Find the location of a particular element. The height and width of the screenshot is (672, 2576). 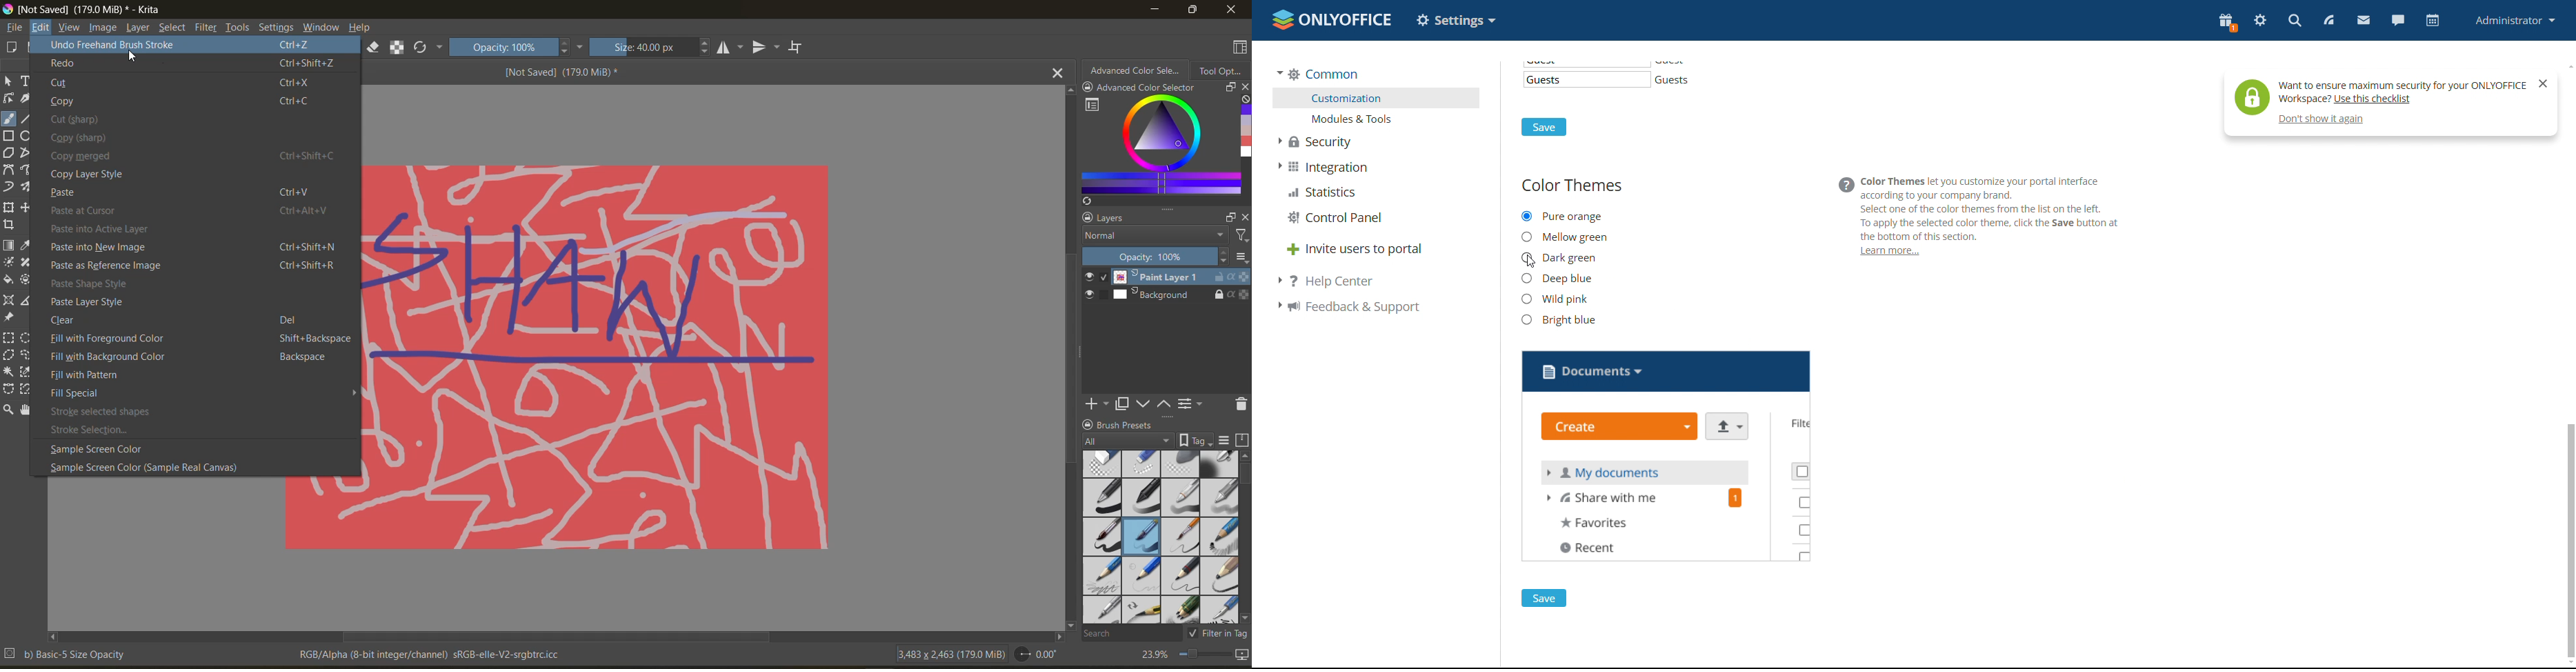

Enclose and fill tool is located at coordinates (29, 280).